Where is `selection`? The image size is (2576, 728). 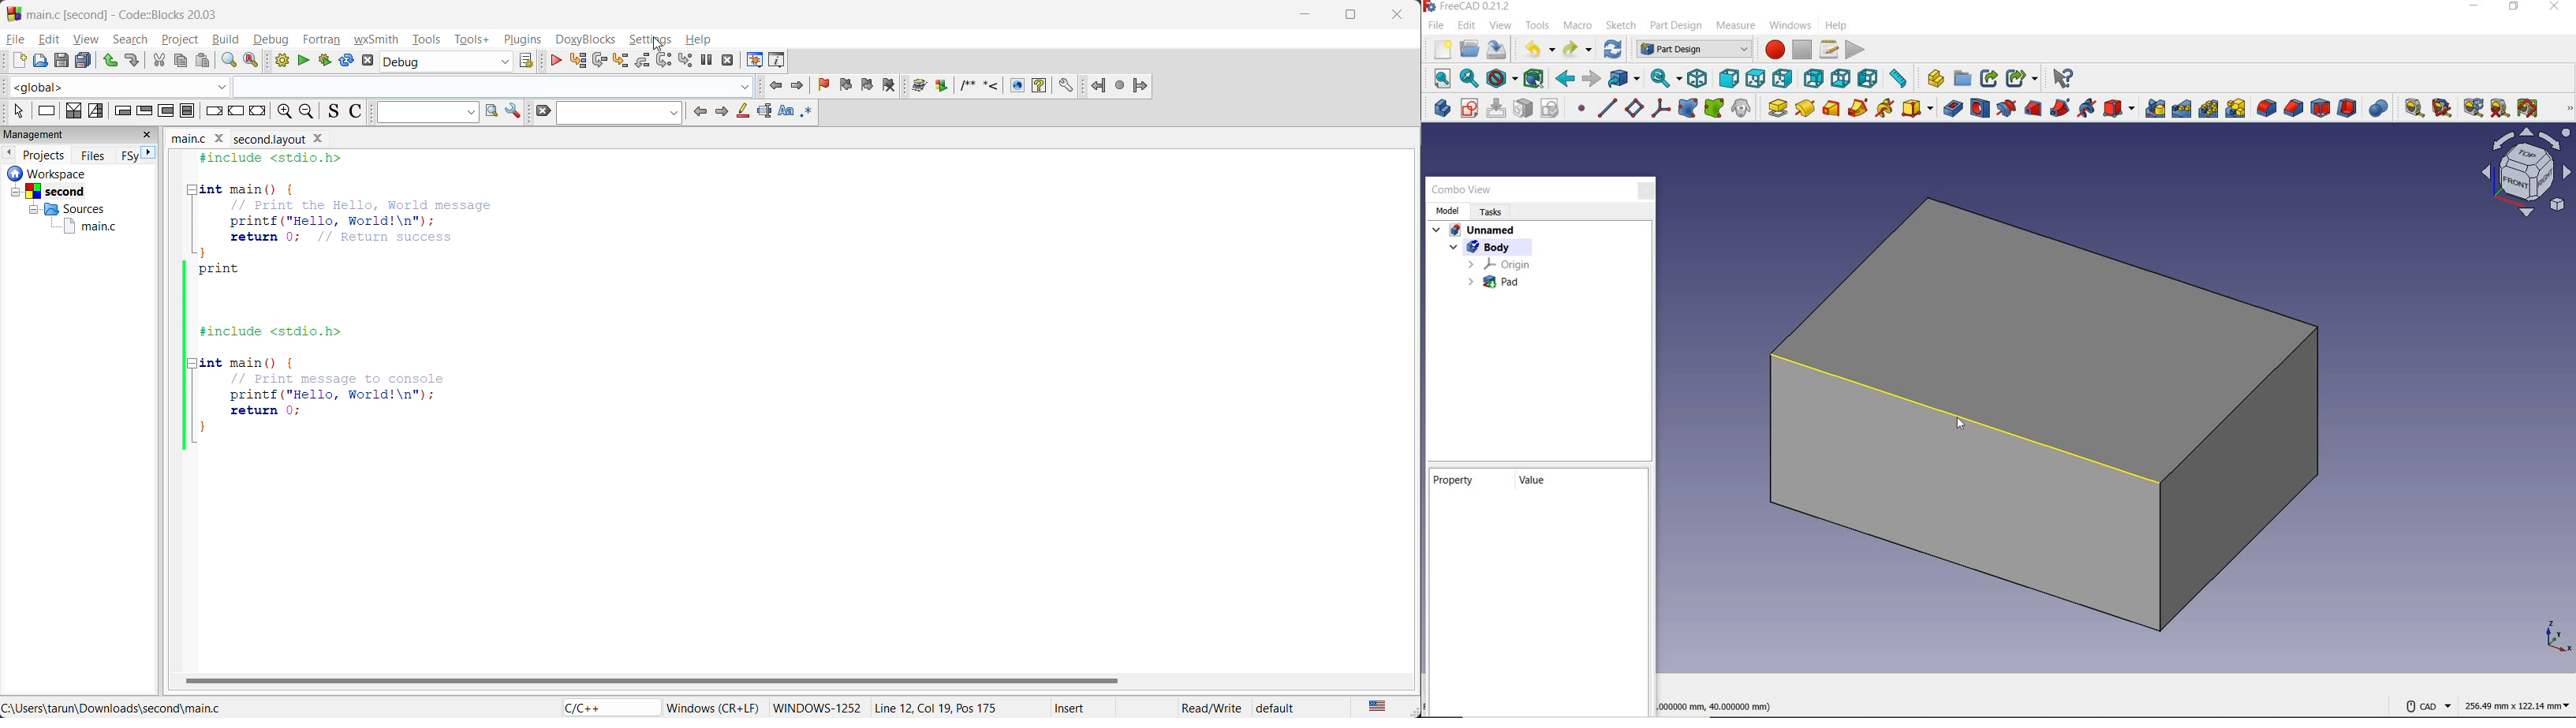 selection is located at coordinates (95, 111).